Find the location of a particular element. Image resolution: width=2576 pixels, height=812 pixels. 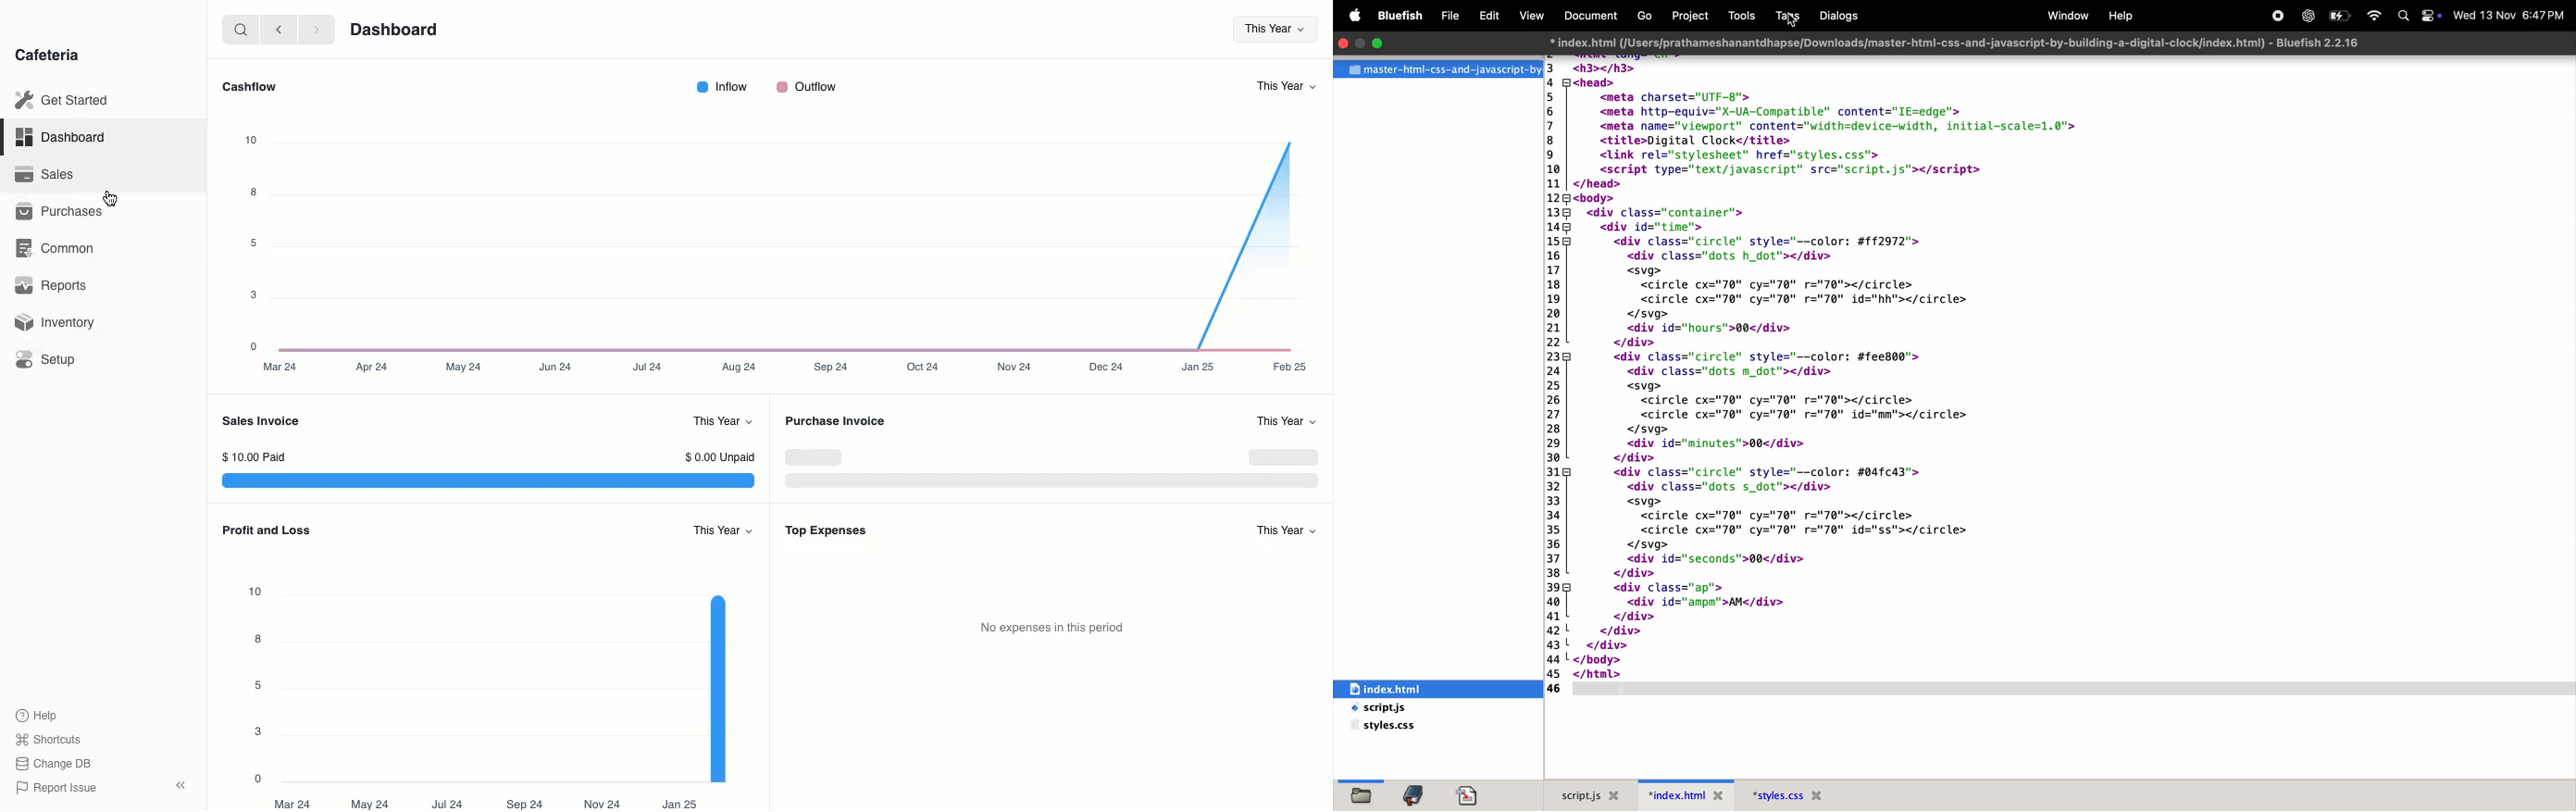

File is located at coordinates (1453, 16).